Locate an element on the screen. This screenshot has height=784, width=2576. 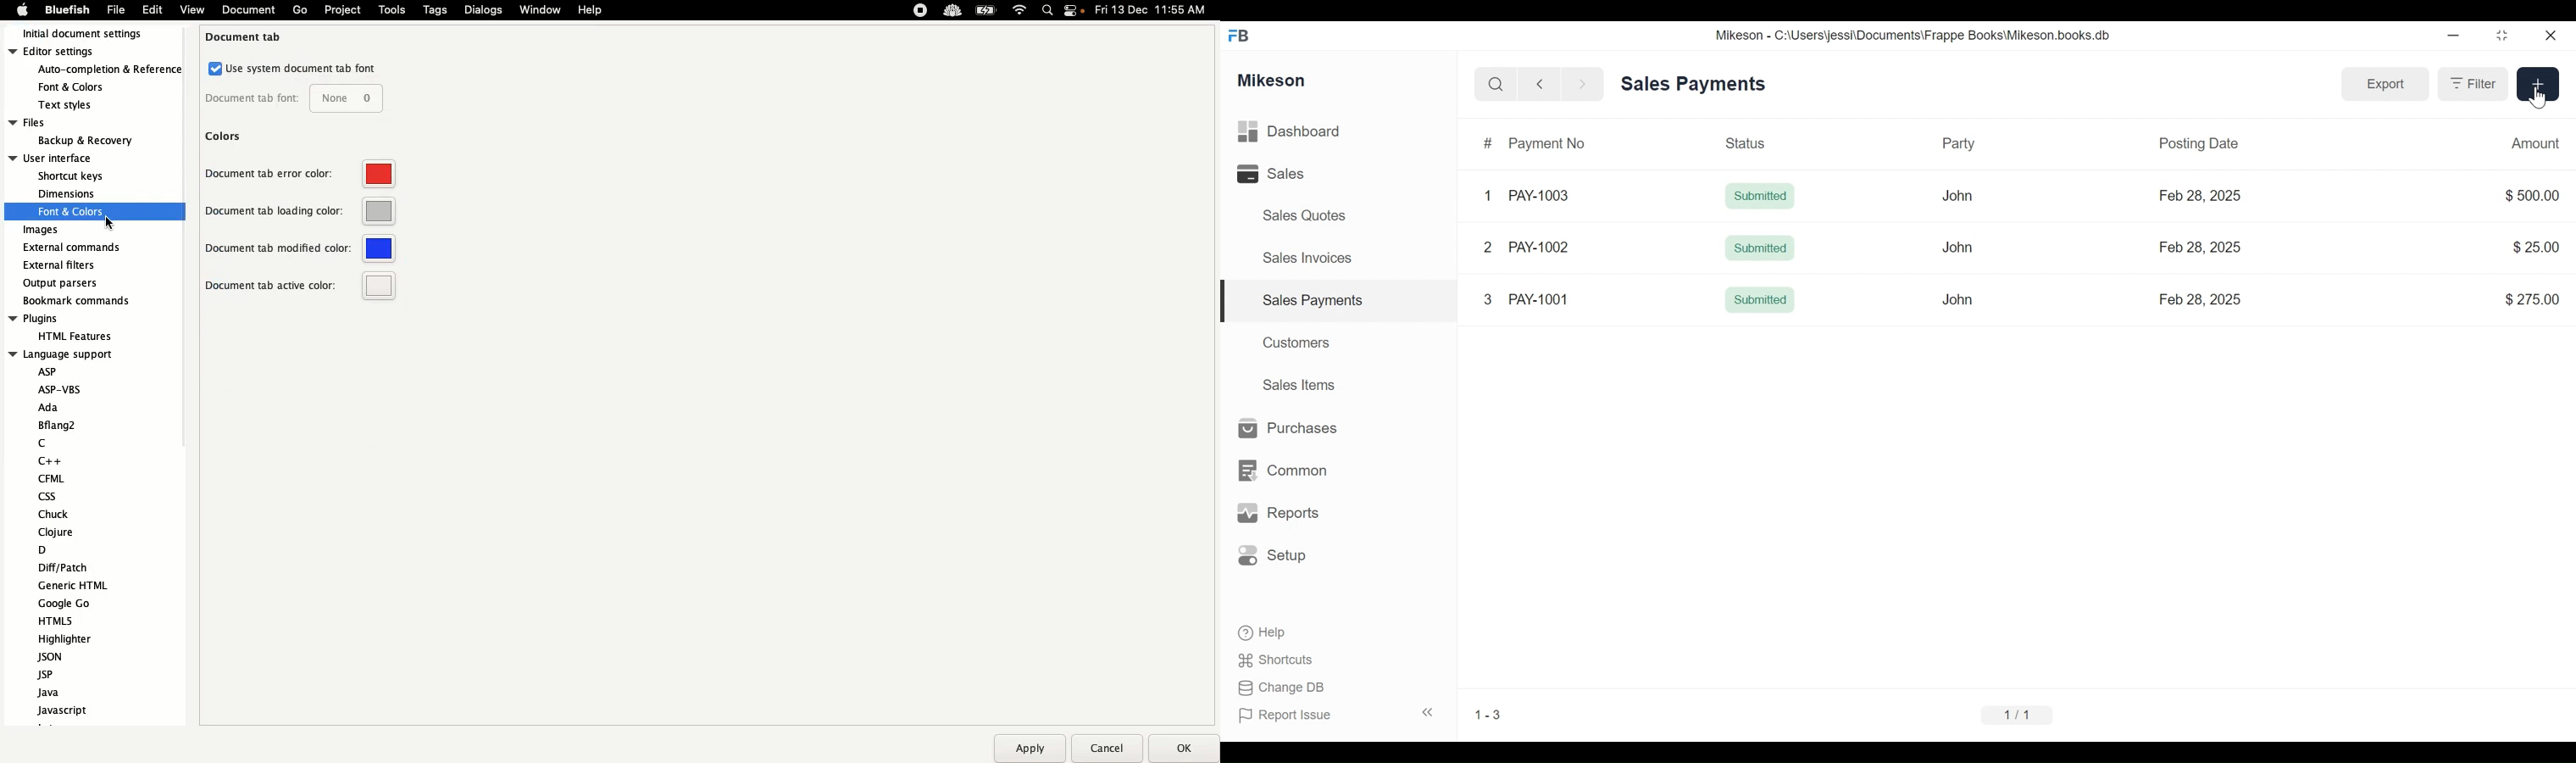
$275.00 is located at coordinates (2534, 298).